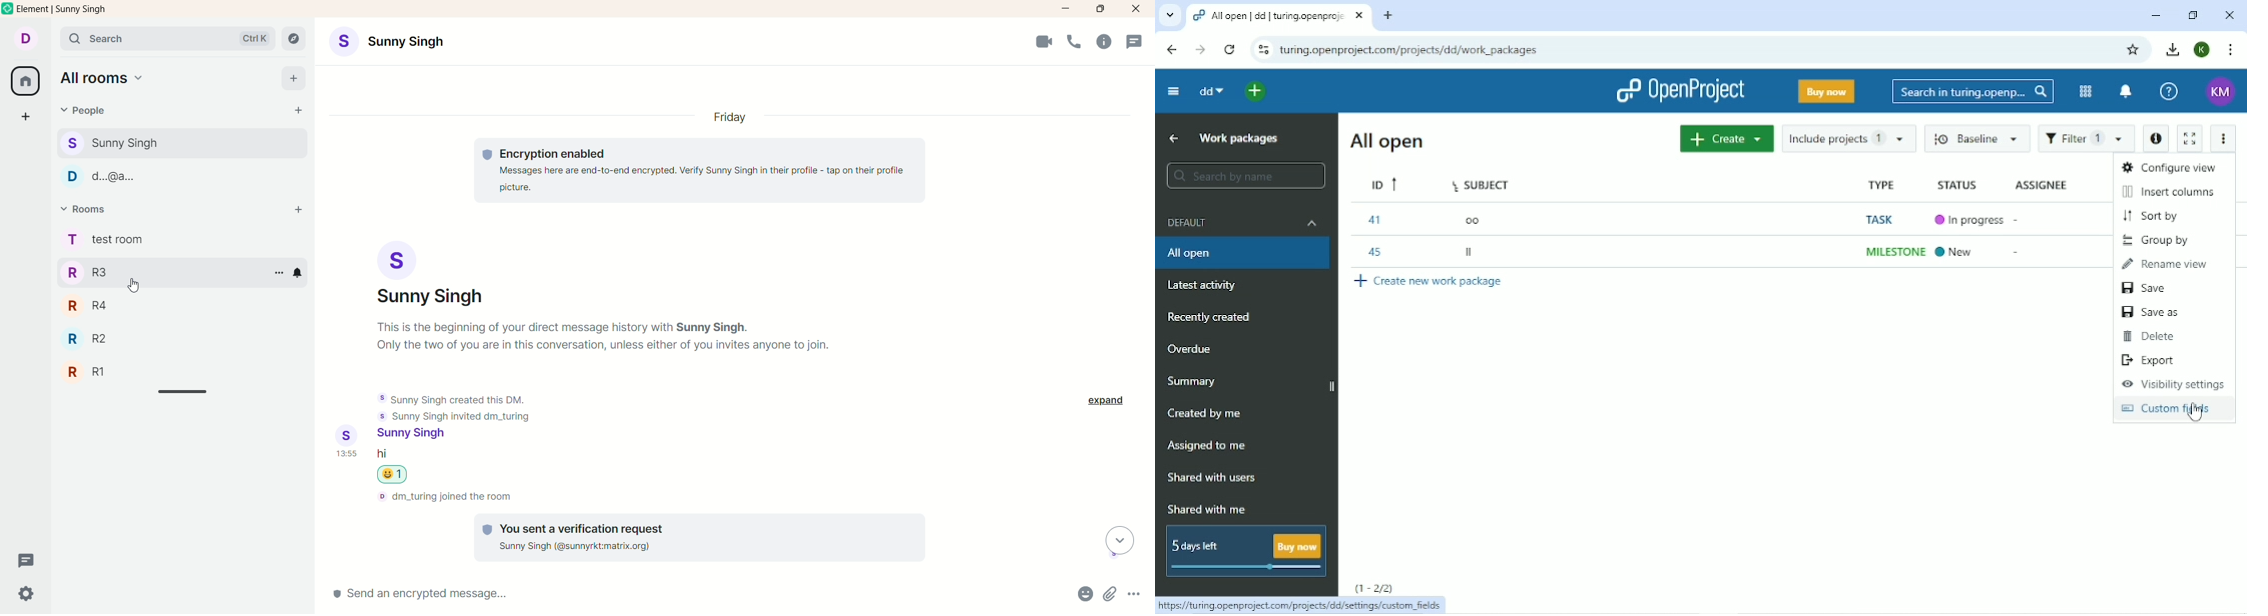 Image resolution: width=2268 pixels, height=616 pixels. Describe the element at coordinates (1149, 321) in the screenshot. I see `vertical scroll bar` at that location.